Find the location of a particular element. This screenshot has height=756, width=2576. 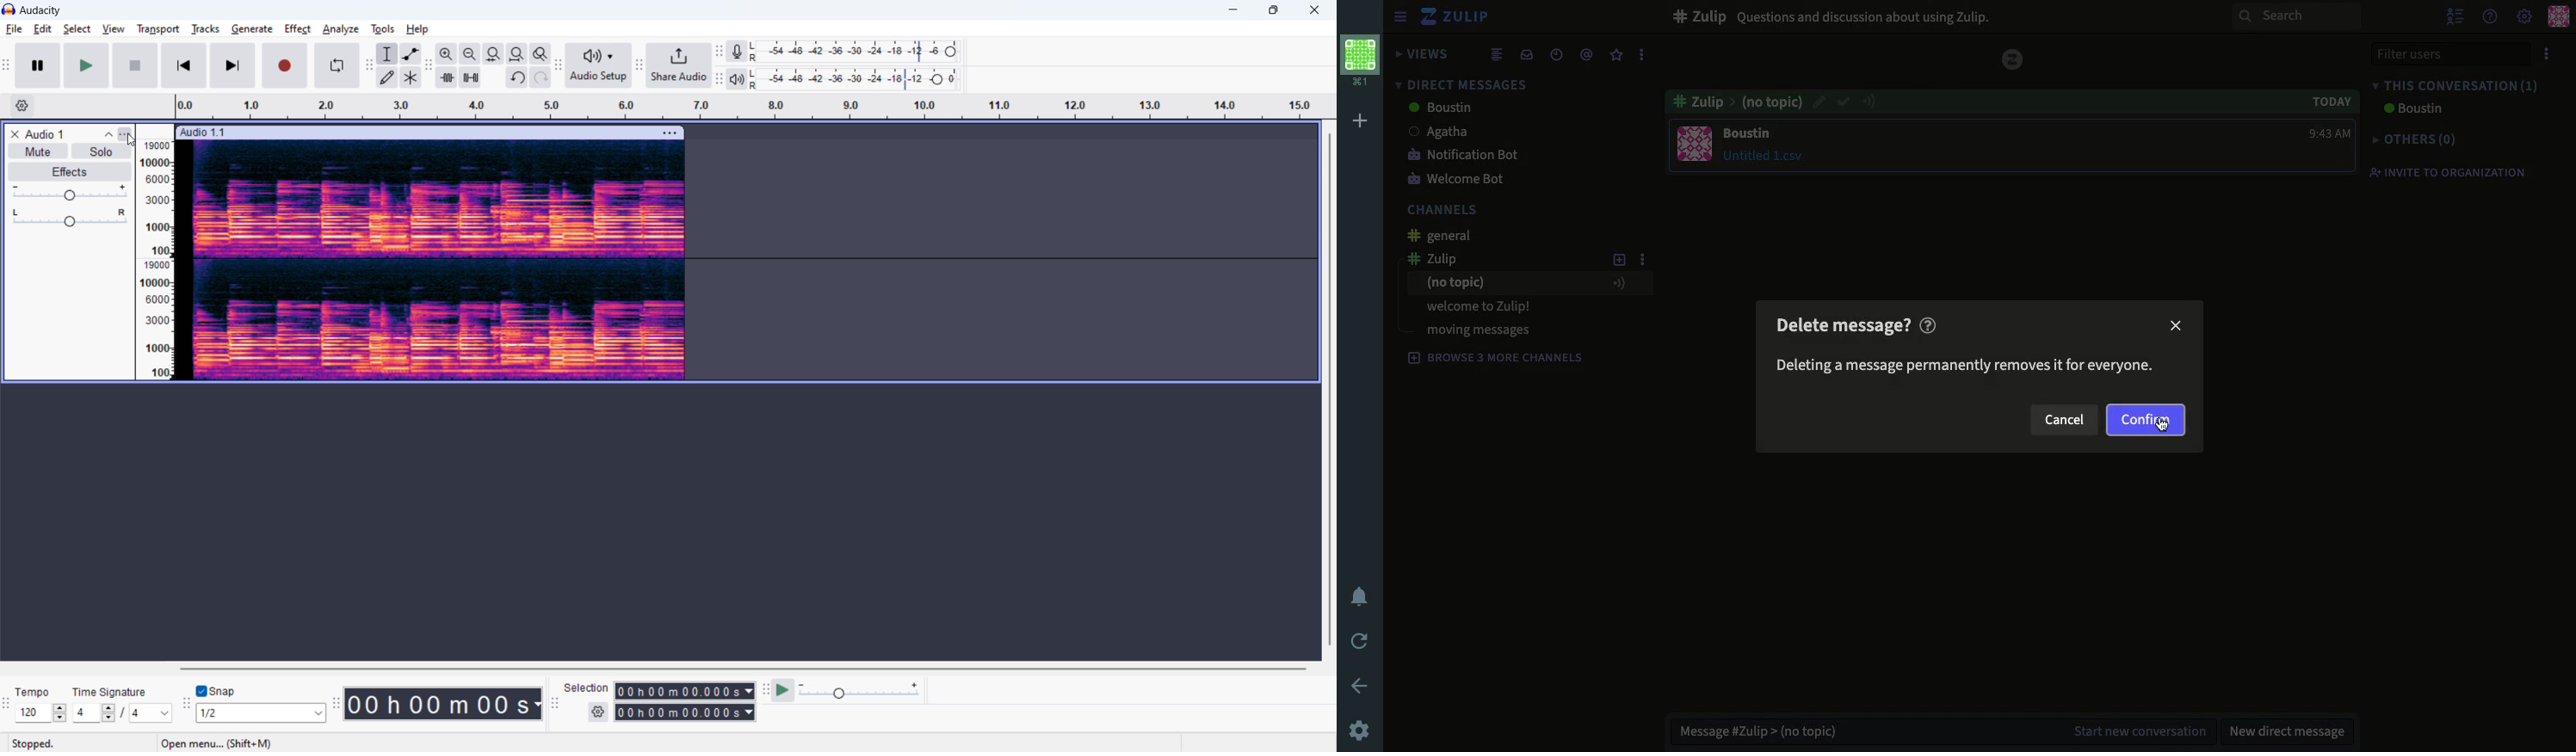

vertical scrollbar is located at coordinates (1330, 389).